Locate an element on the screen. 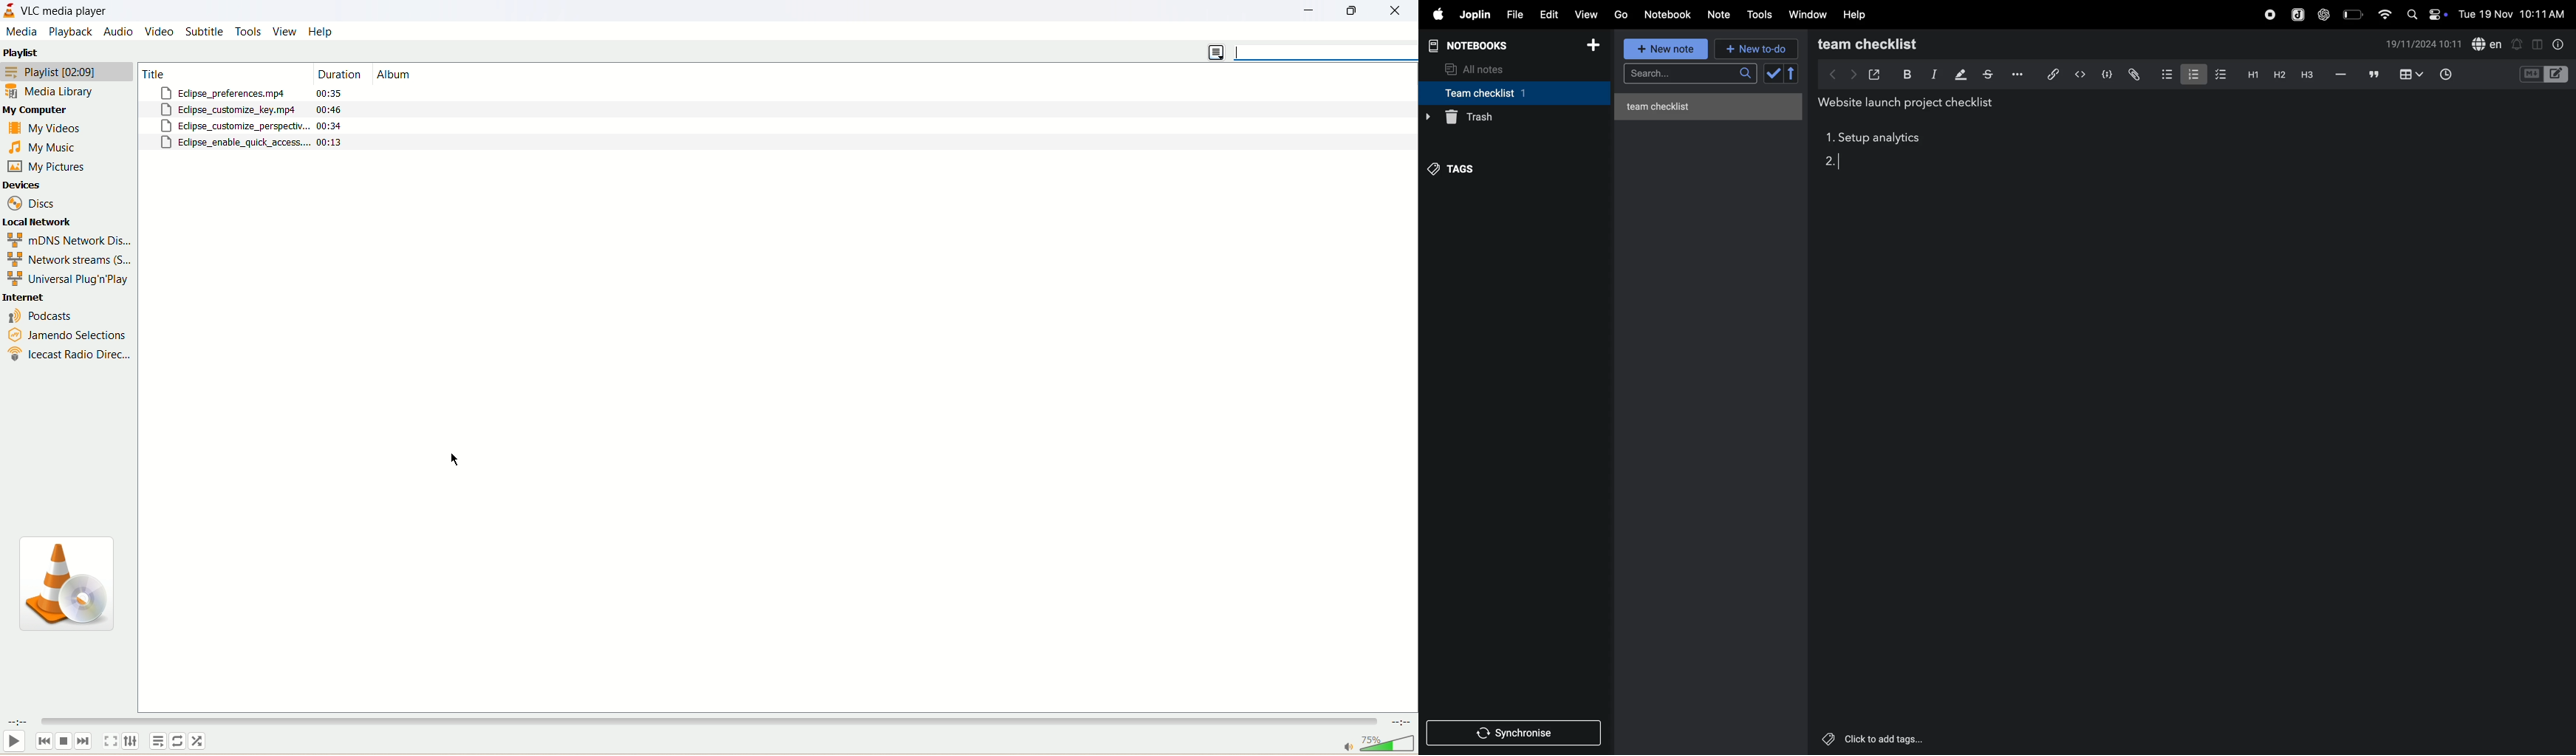  new note is located at coordinates (1667, 50).